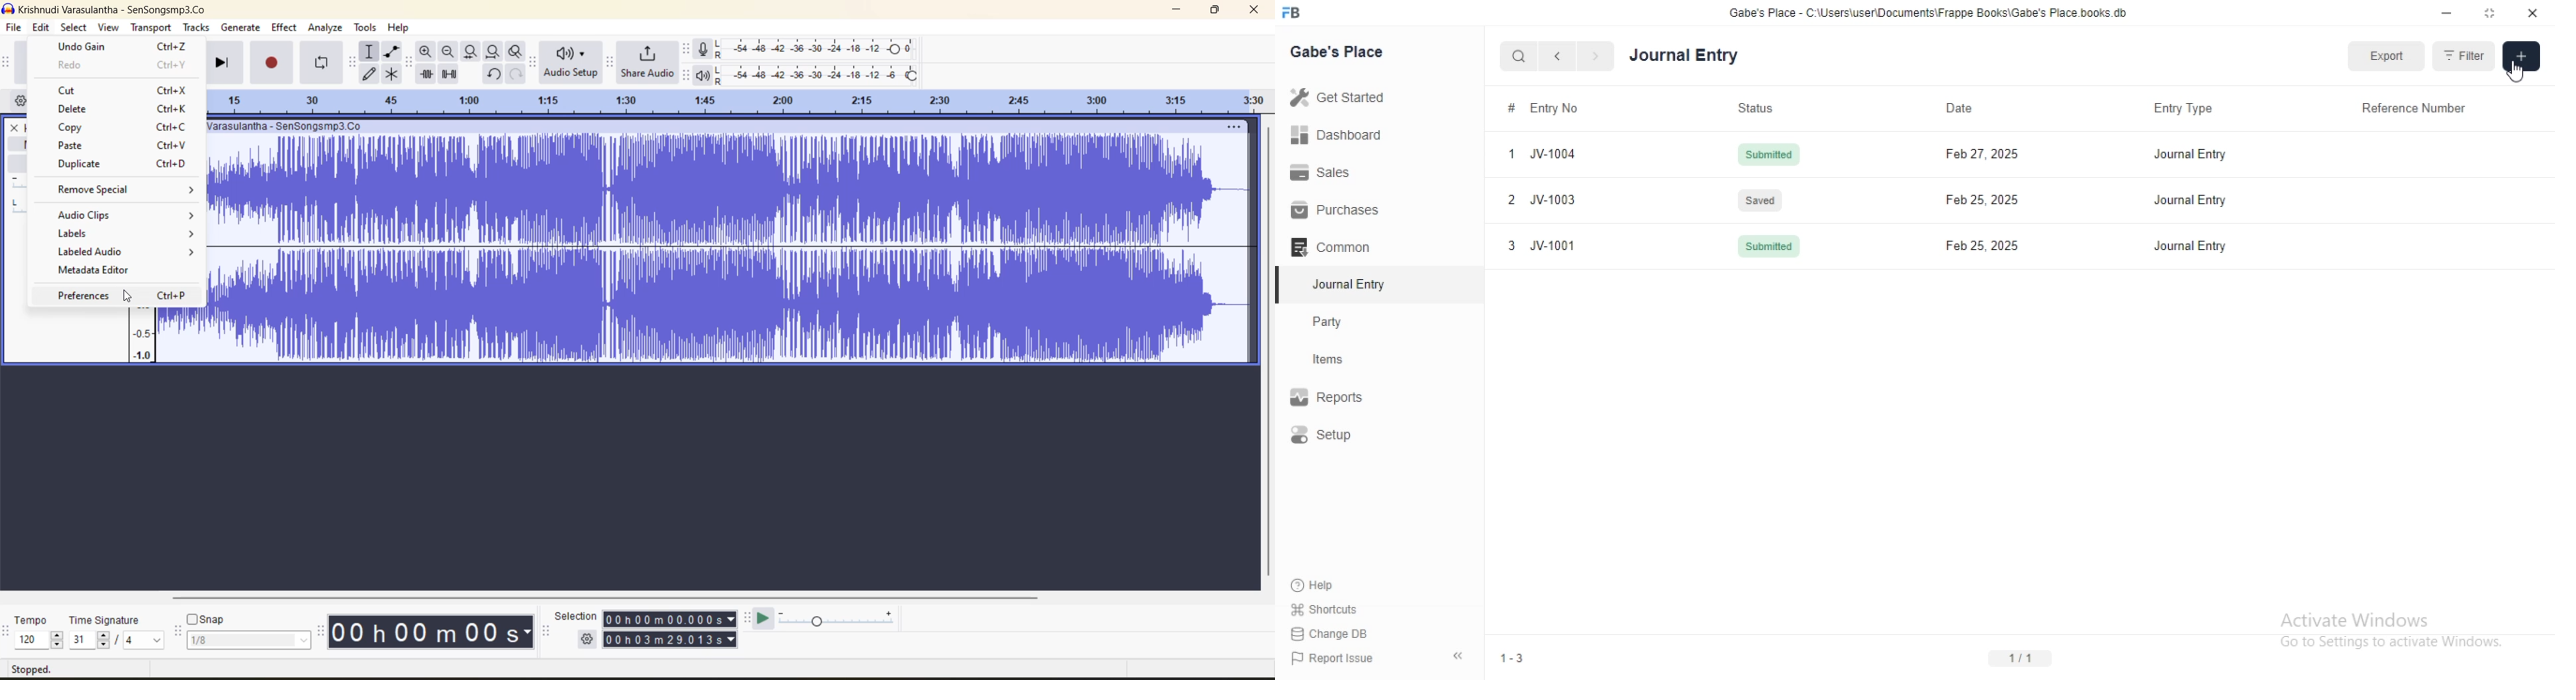 This screenshot has height=700, width=2576. What do you see at coordinates (2533, 14) in the screenshot?
I see `close` at bounding box center [2533, 14].